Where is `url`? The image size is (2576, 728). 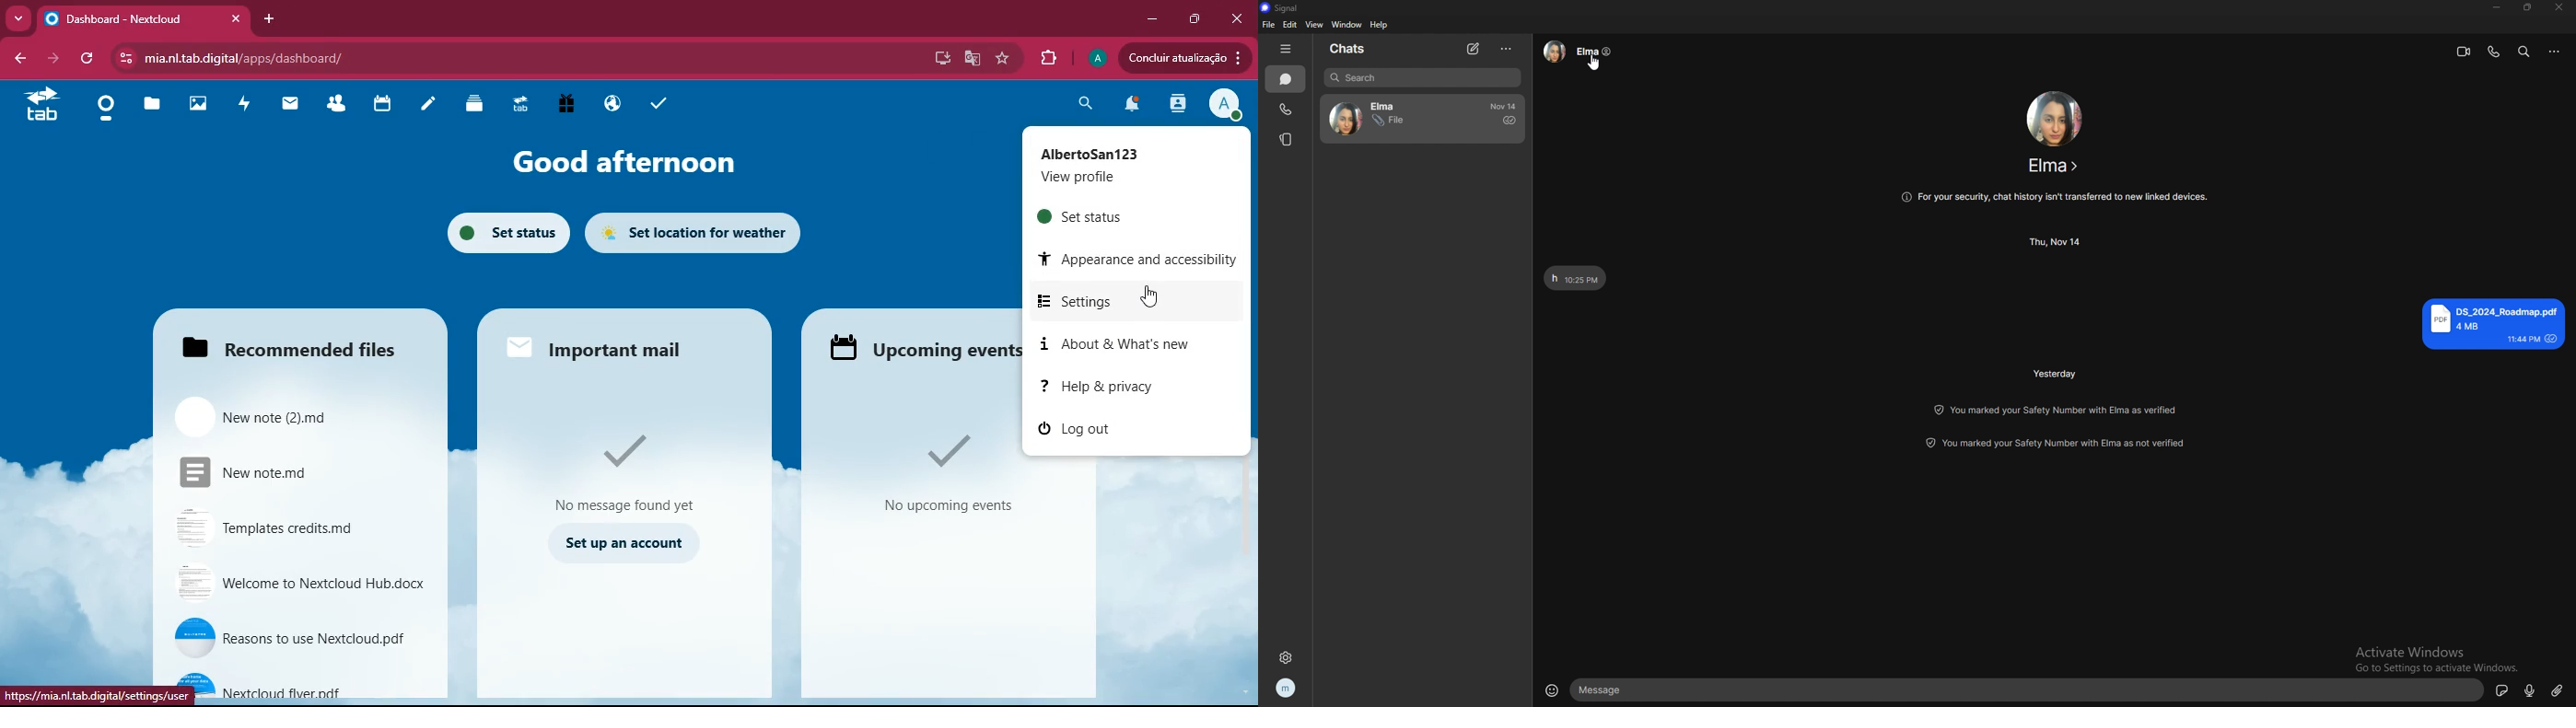
url is located at coordinates (264, 55).